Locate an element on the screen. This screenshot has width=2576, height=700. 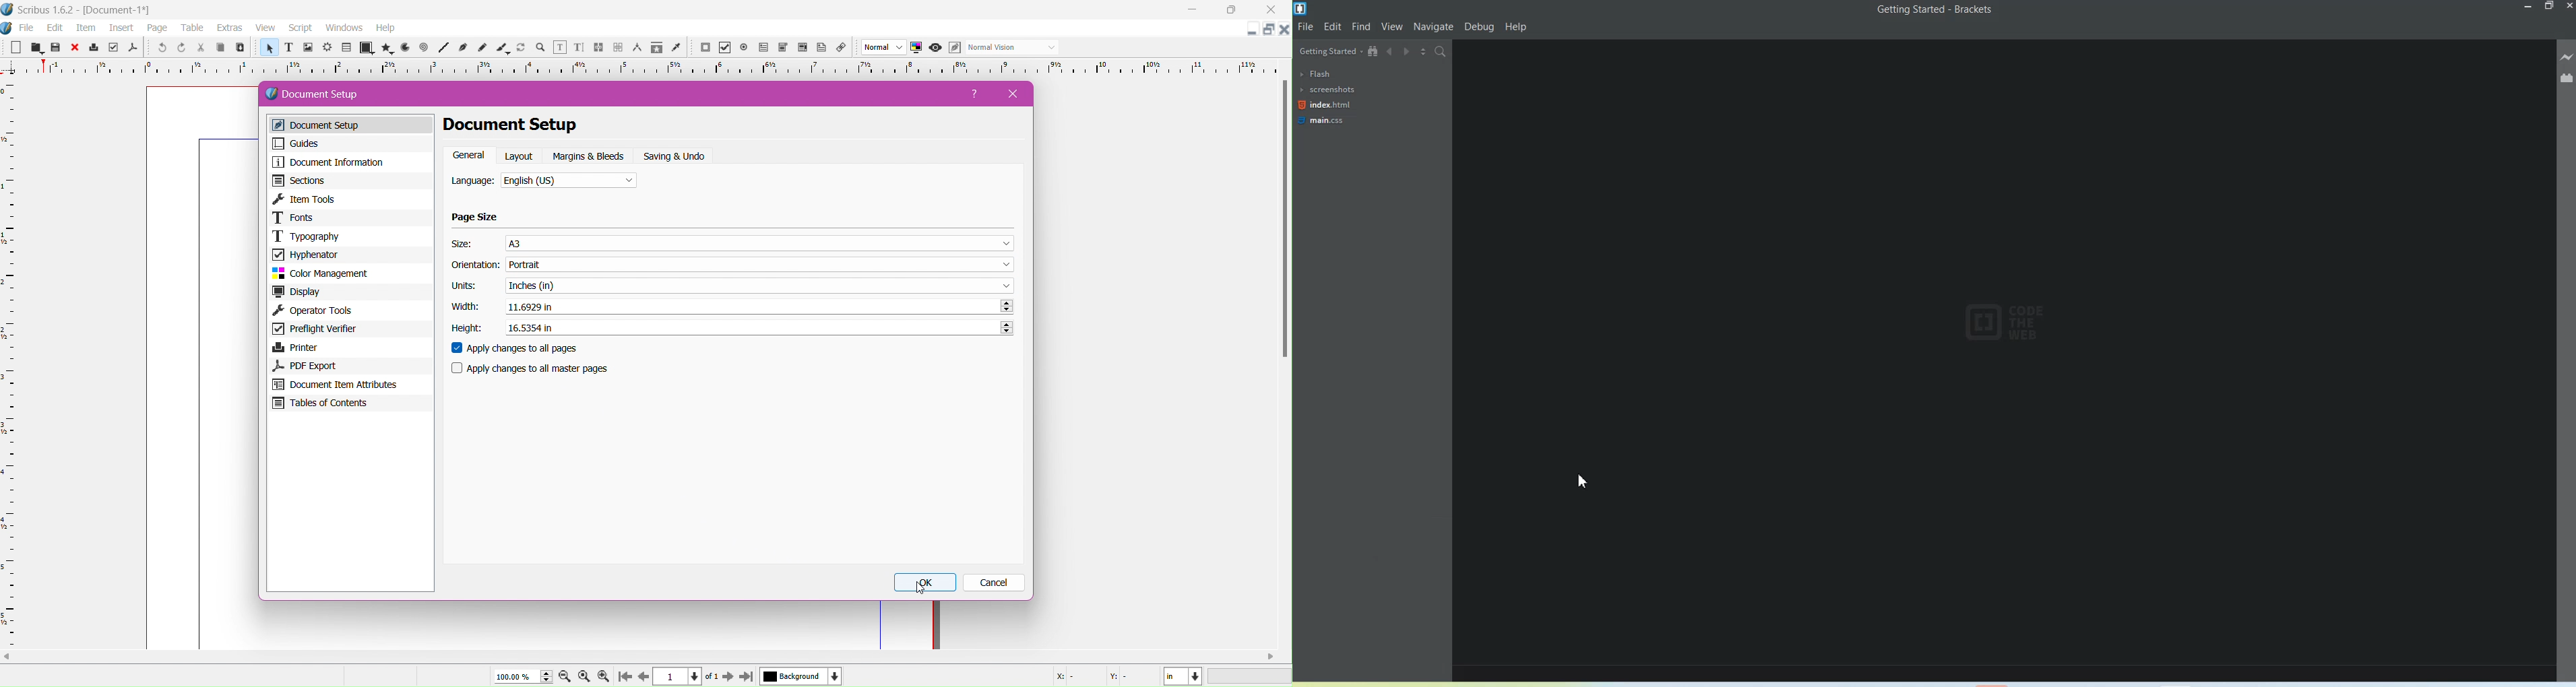
PDF Export is located at coordinates (348, 366).